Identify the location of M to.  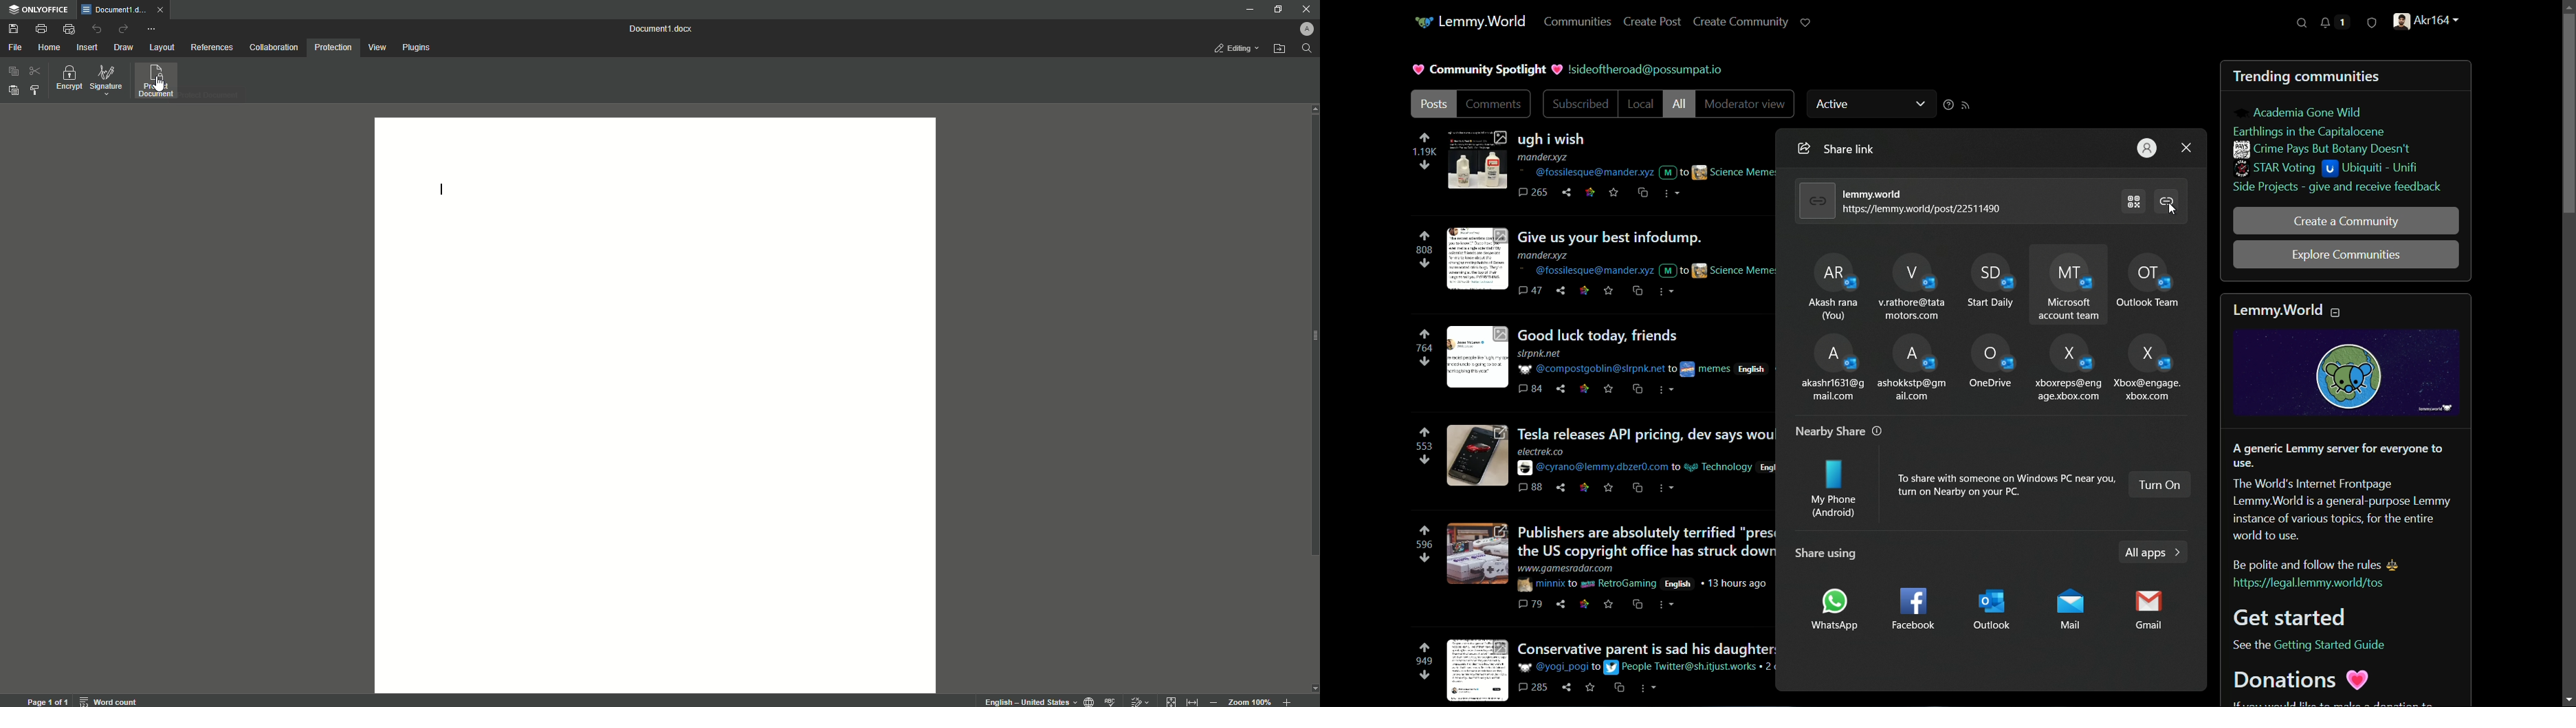
(1674, 270).